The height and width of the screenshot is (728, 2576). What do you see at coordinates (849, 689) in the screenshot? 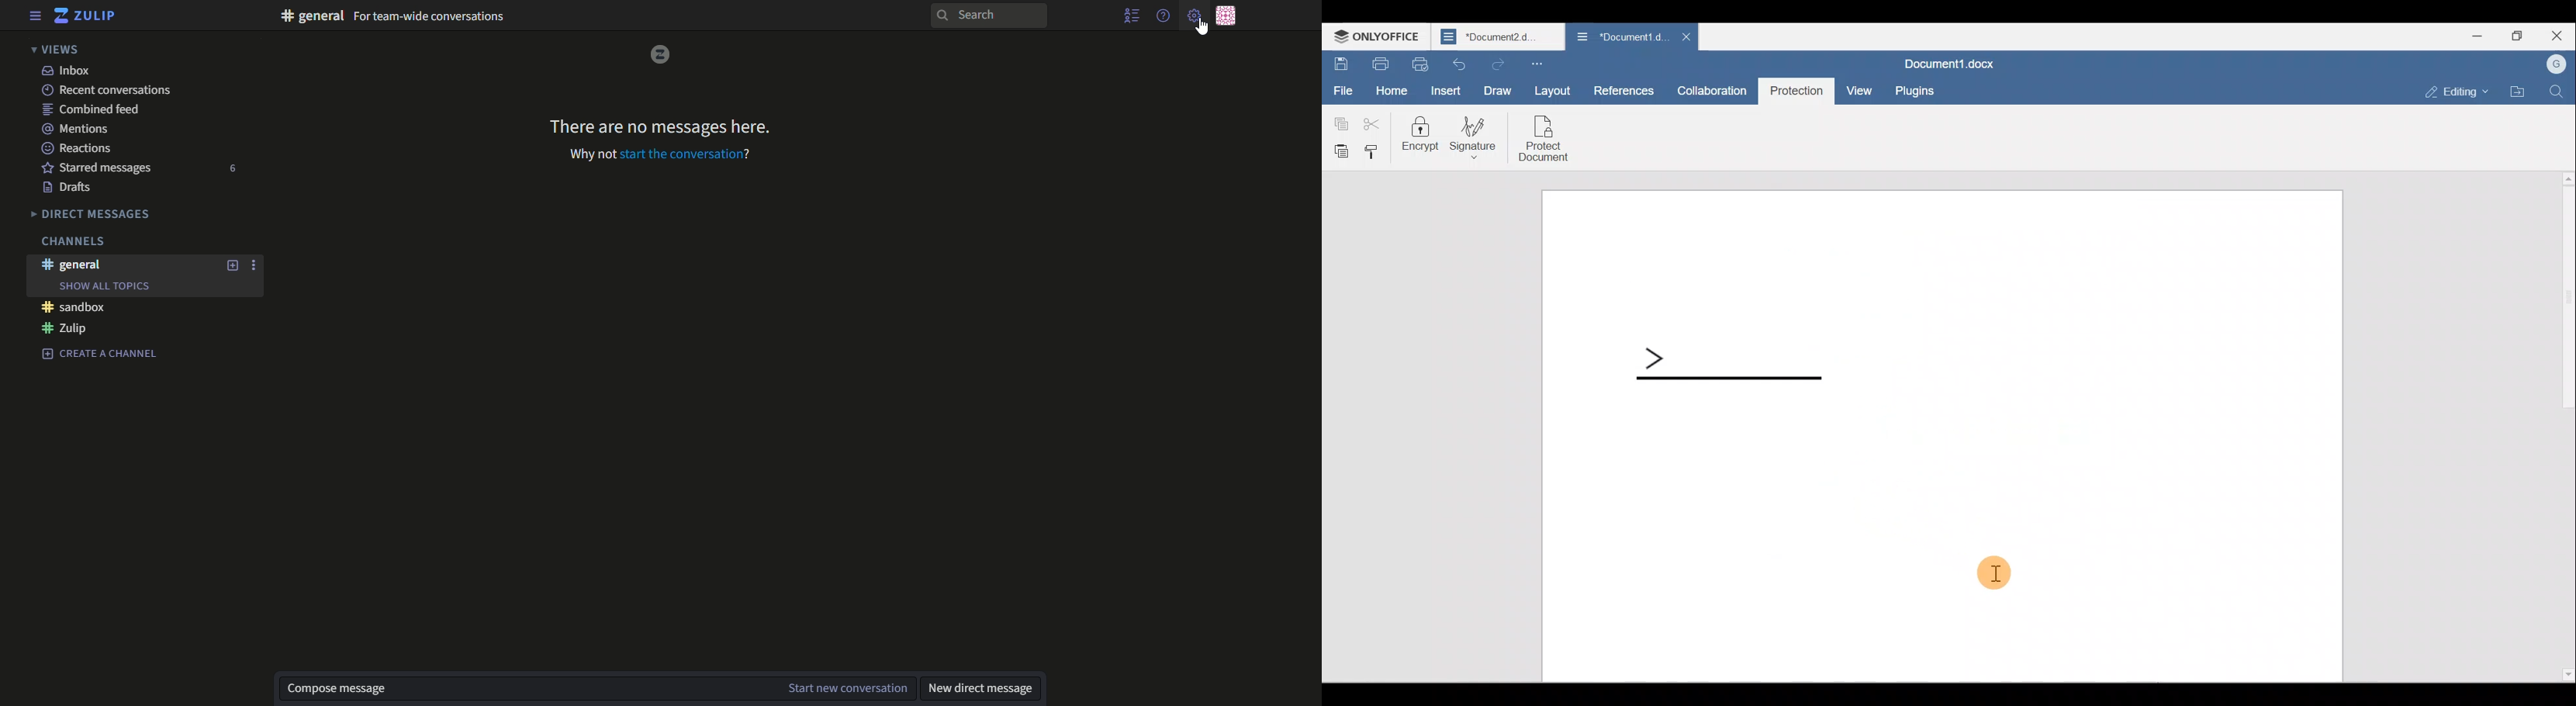
I see `start new conversation` at bounding box center [849, 689].